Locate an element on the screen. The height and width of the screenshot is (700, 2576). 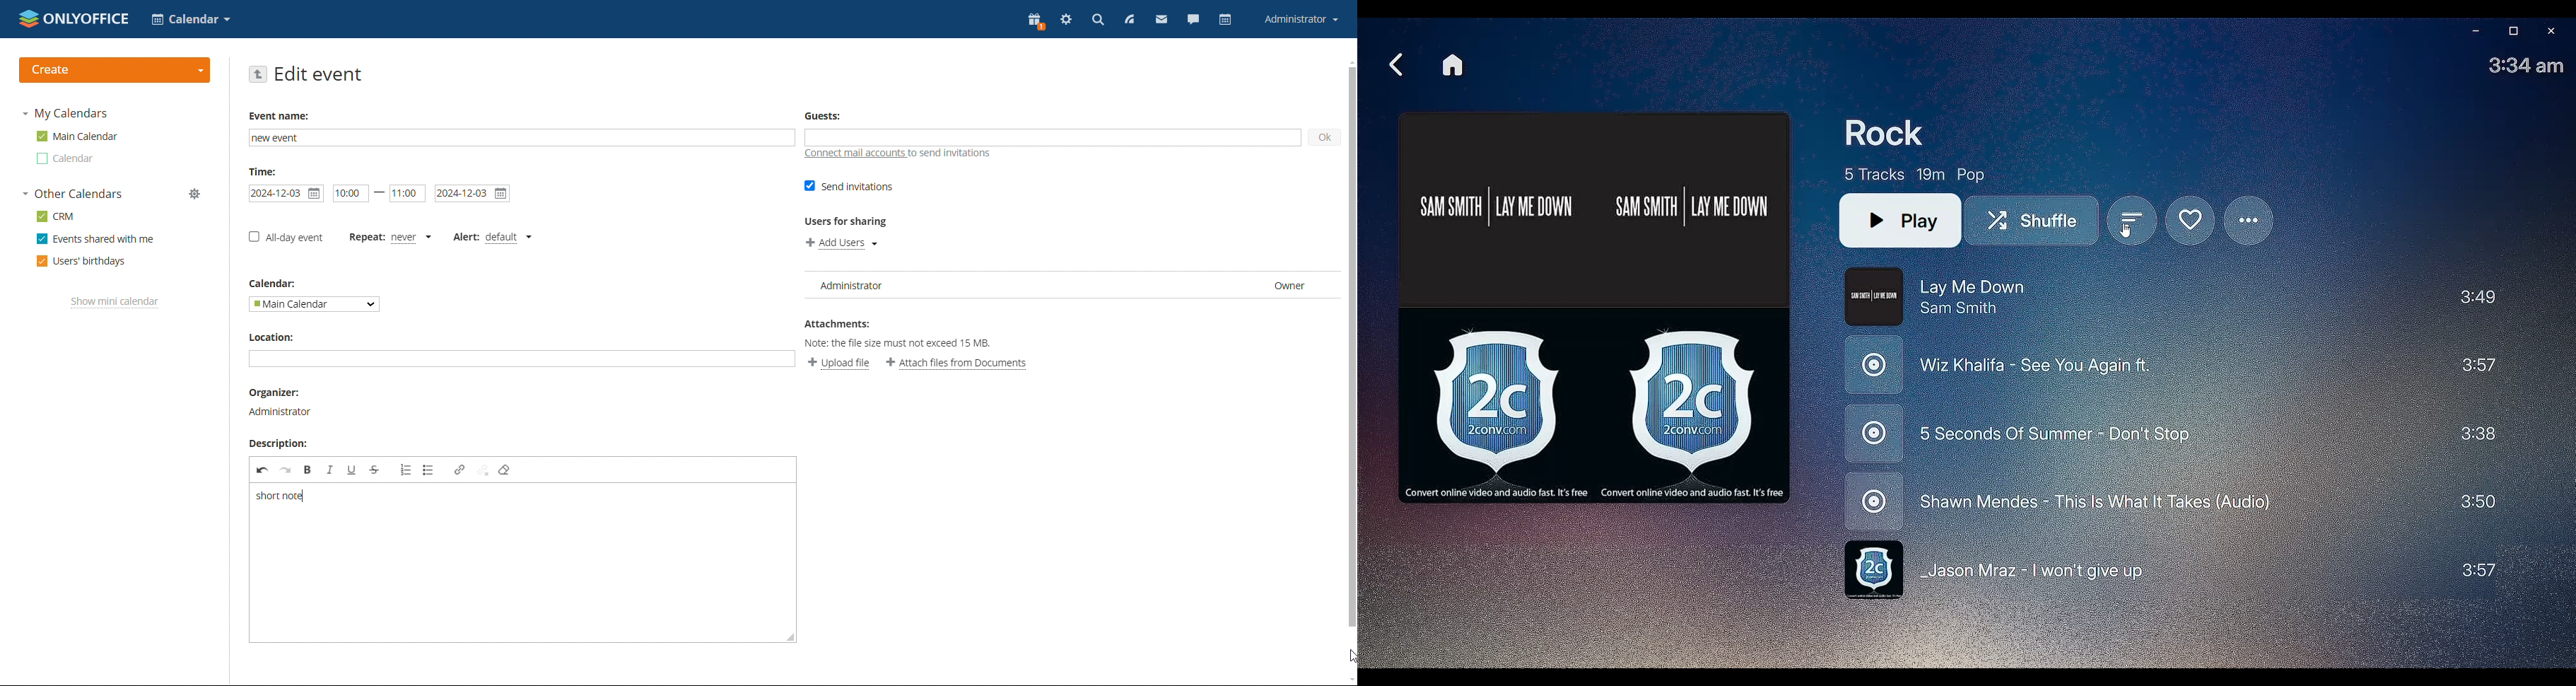
Attachments: is located at coordinates (839, 322).